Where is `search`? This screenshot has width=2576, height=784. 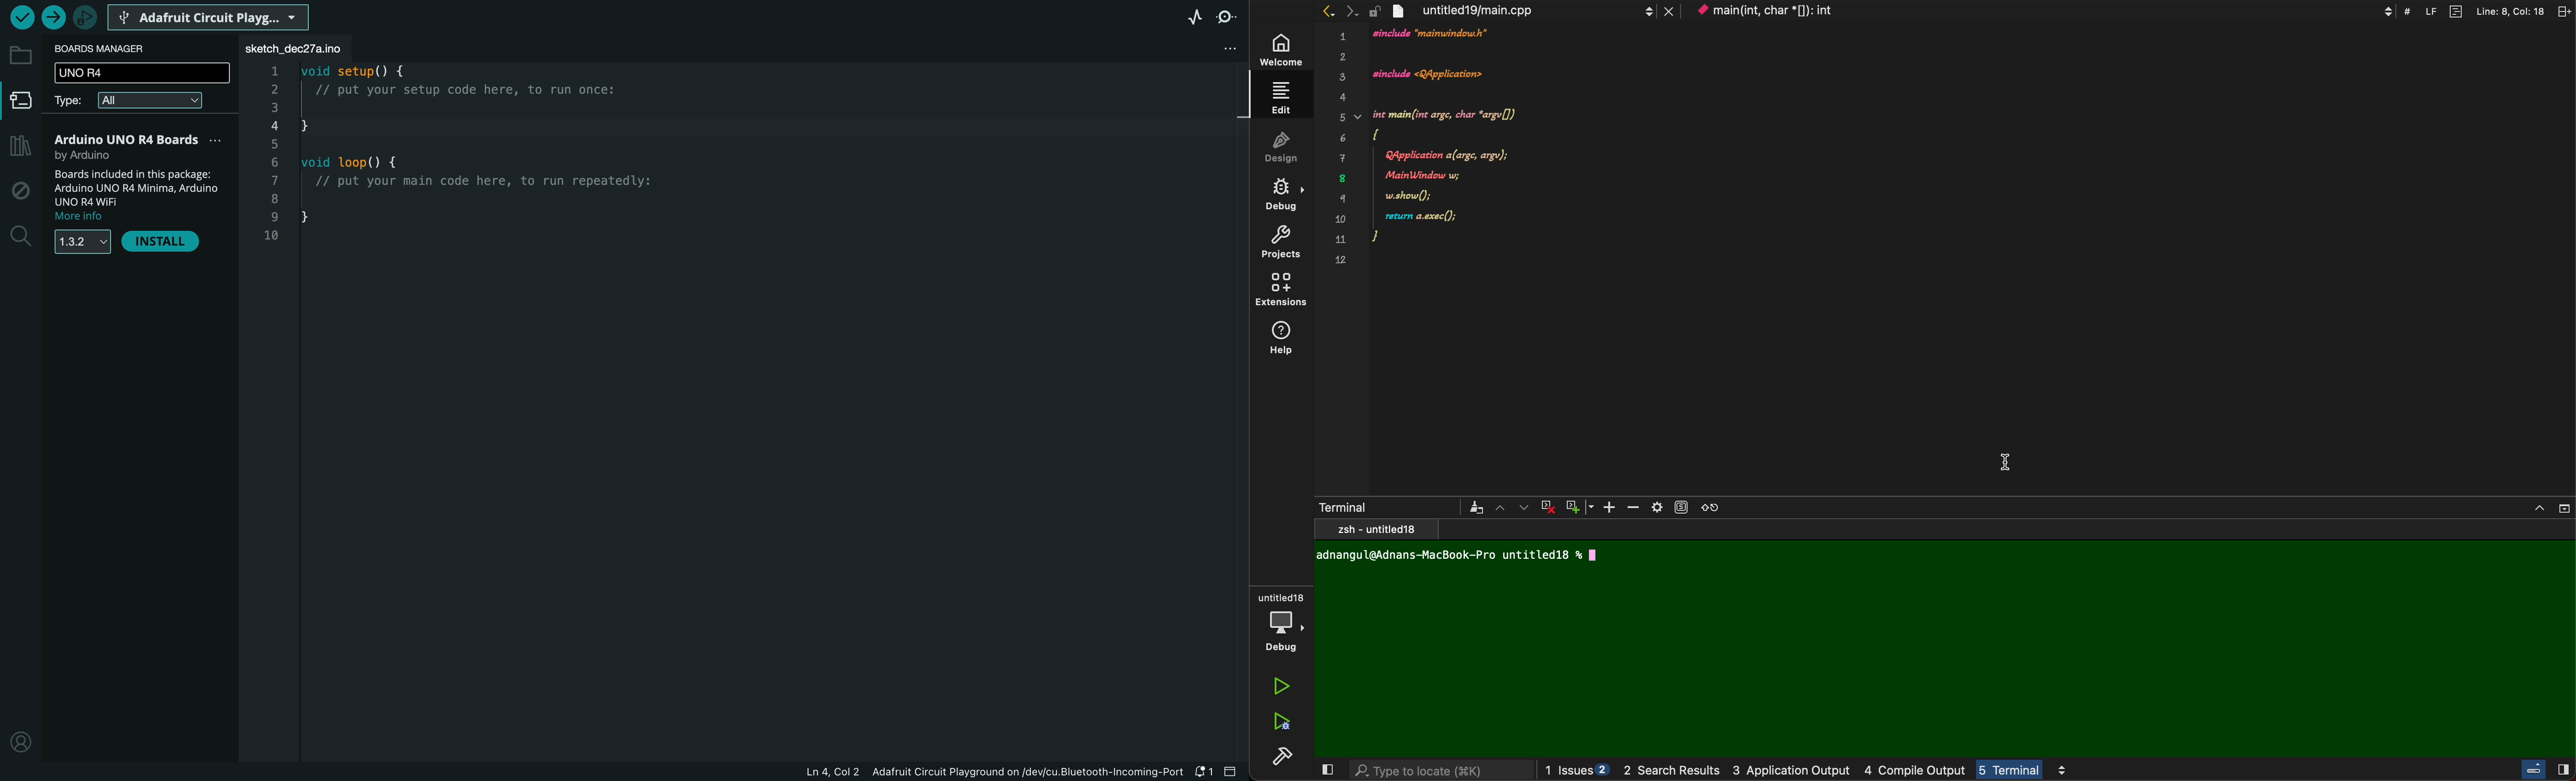
search is located at coordinates (1441, 771).